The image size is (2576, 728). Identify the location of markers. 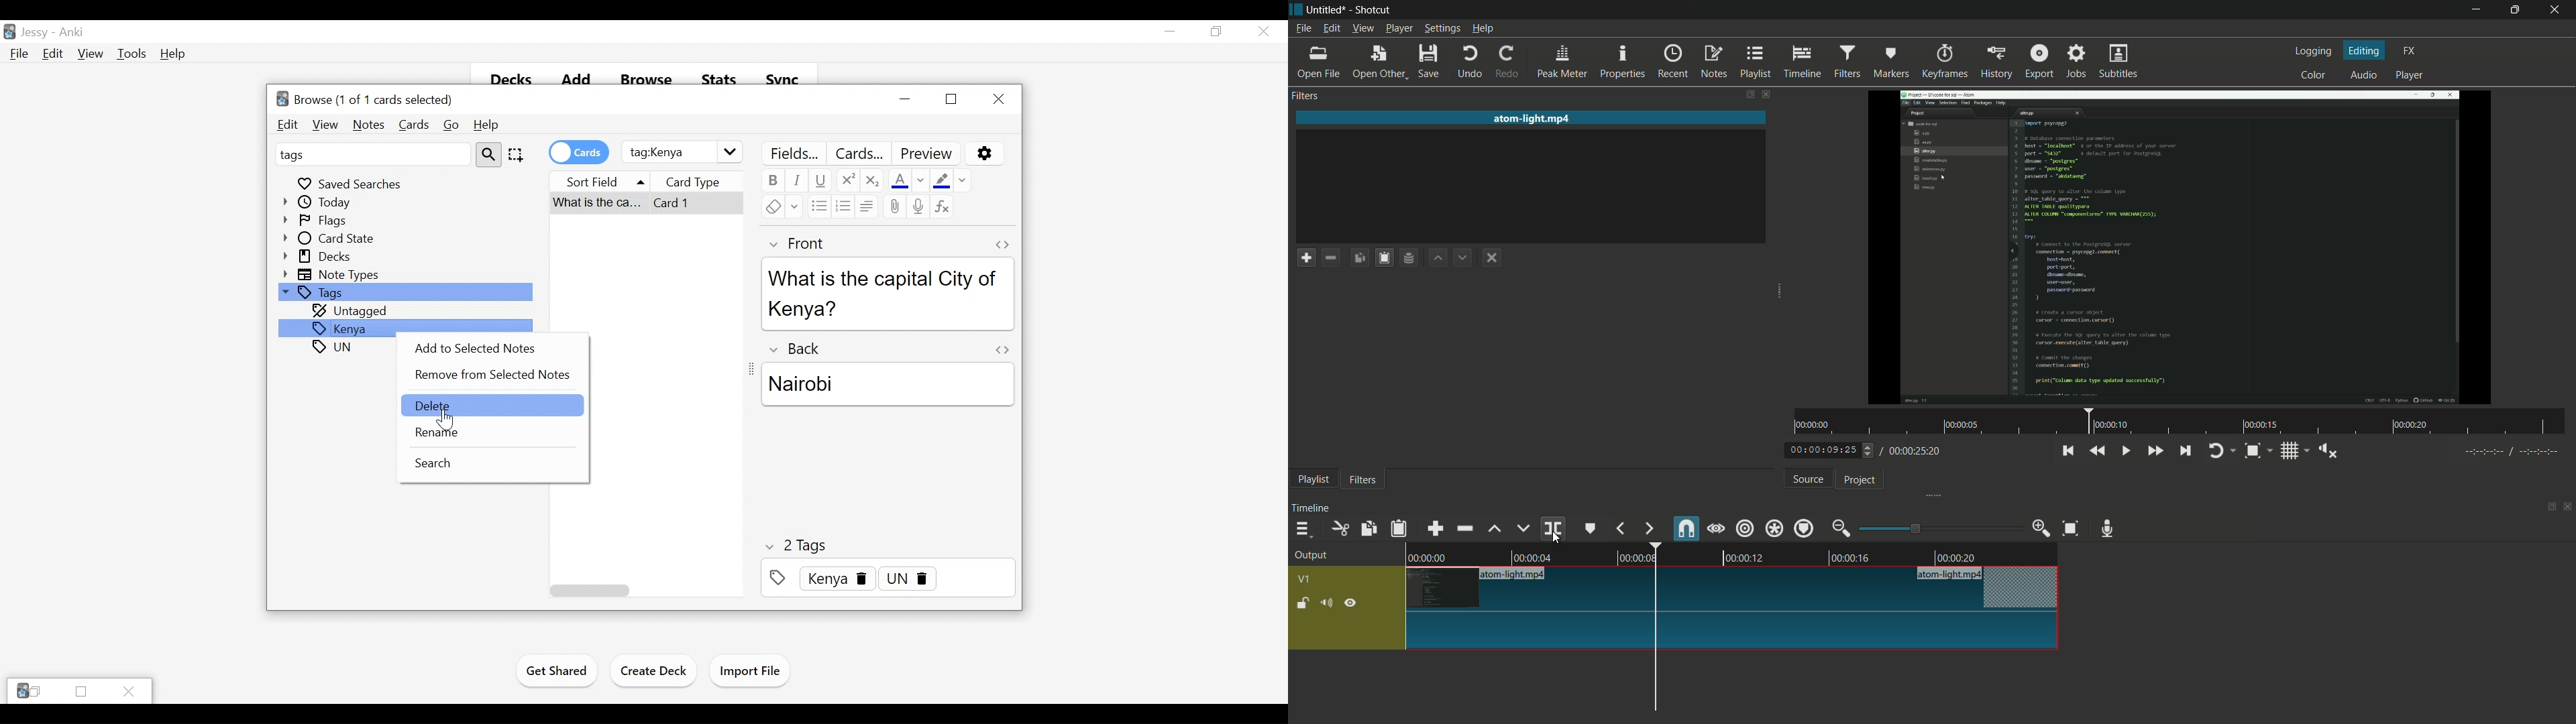
(1891, 62).